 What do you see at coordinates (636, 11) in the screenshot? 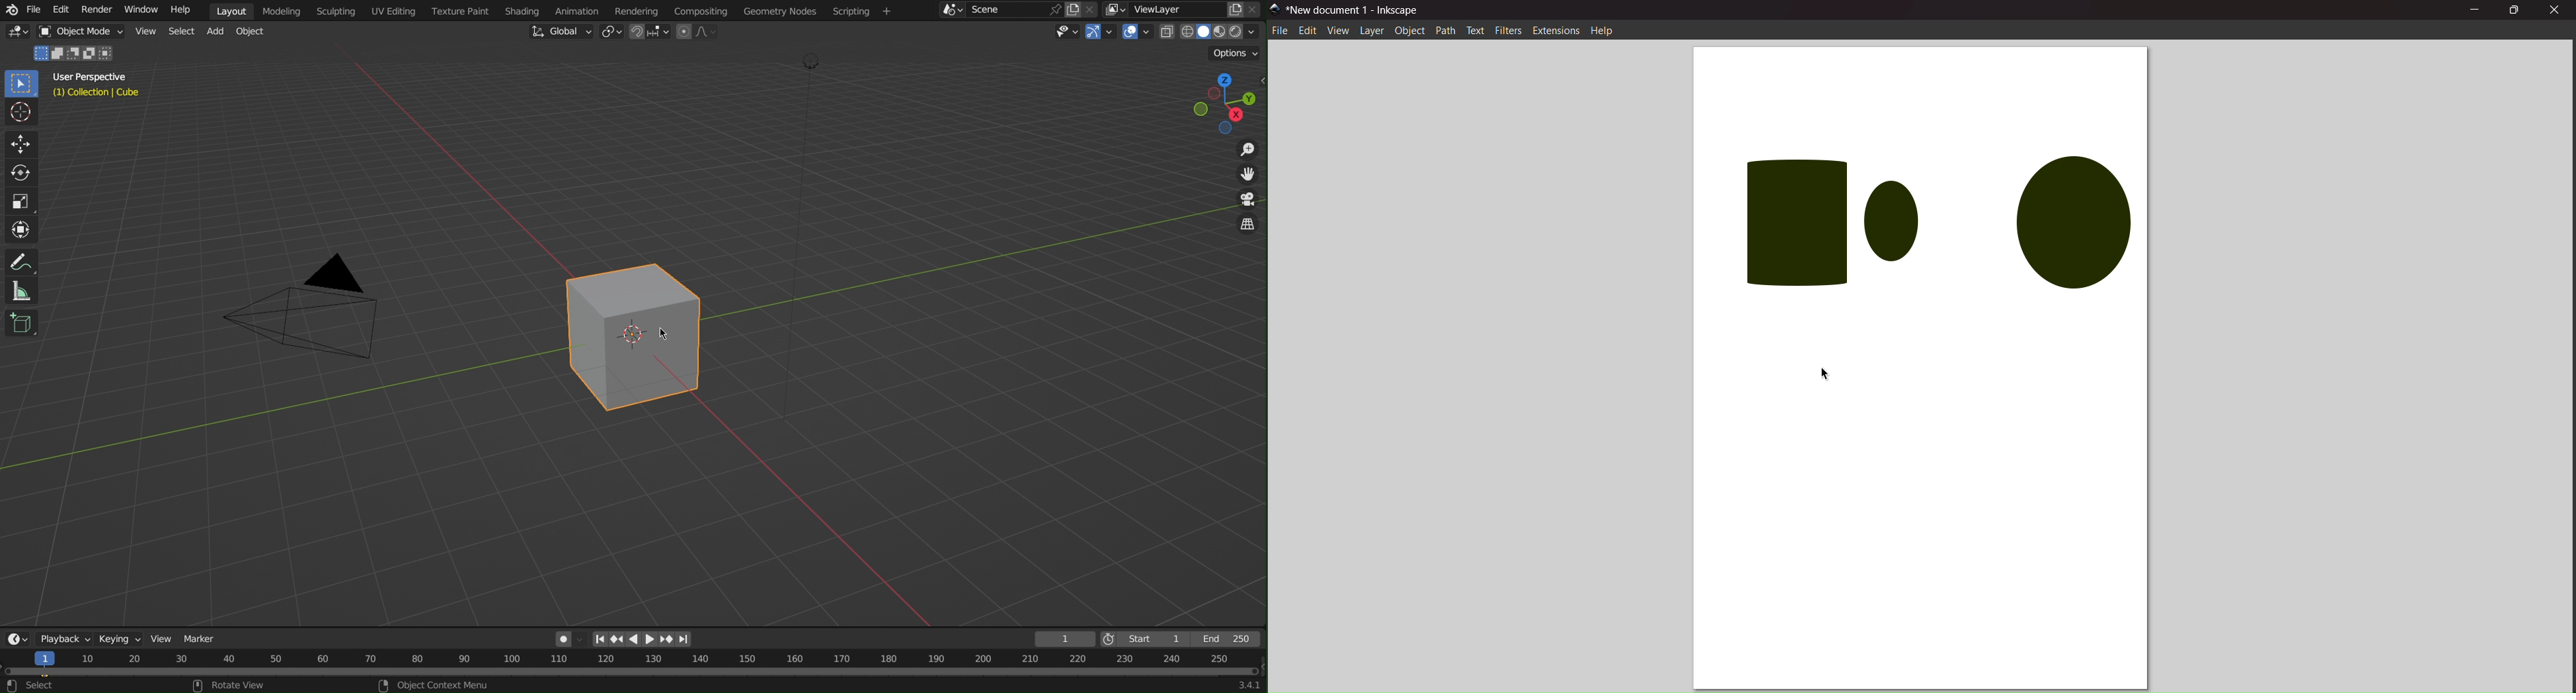
I see `Rendering` at bounding box center [636, 11].